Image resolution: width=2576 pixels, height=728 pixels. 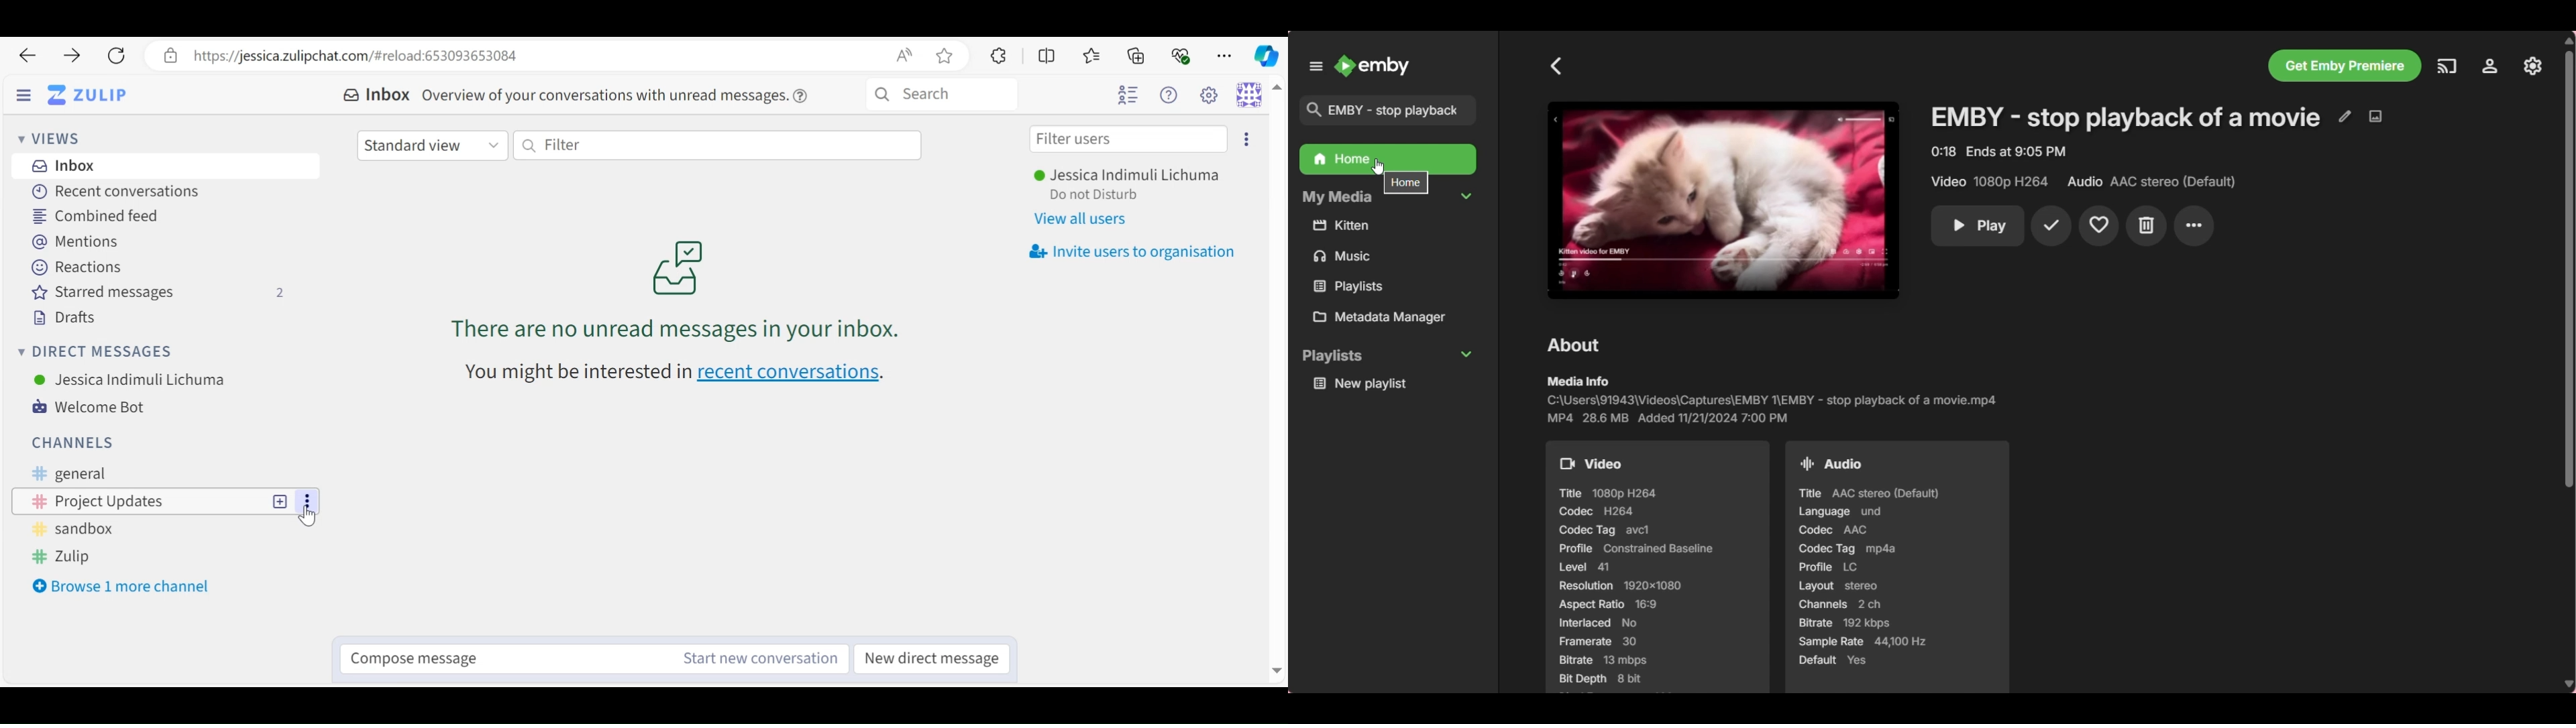 I want to click on Audio, so click(x=1835, y=461).